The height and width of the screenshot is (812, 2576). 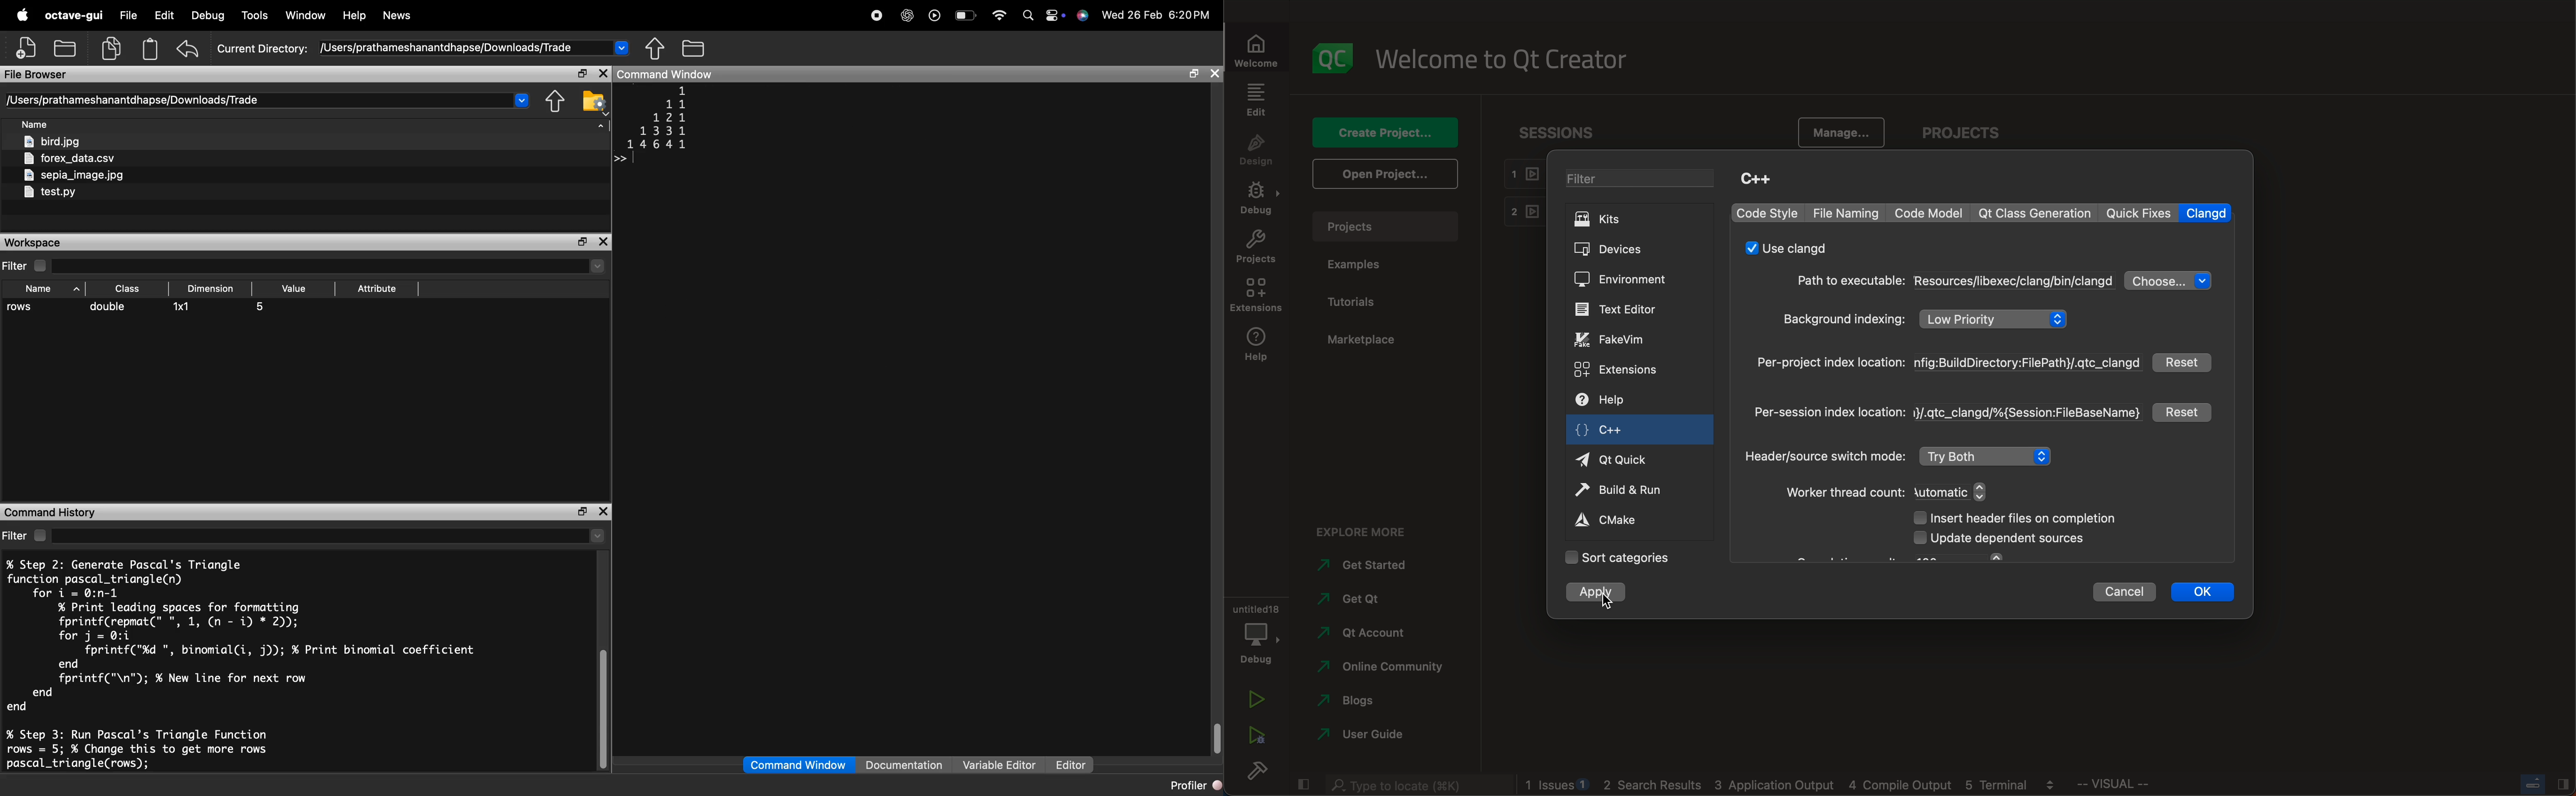 What do you see at coordinates (1767, 213) in the screenshot?
I see `code style` at bounding box center [1767, 213].